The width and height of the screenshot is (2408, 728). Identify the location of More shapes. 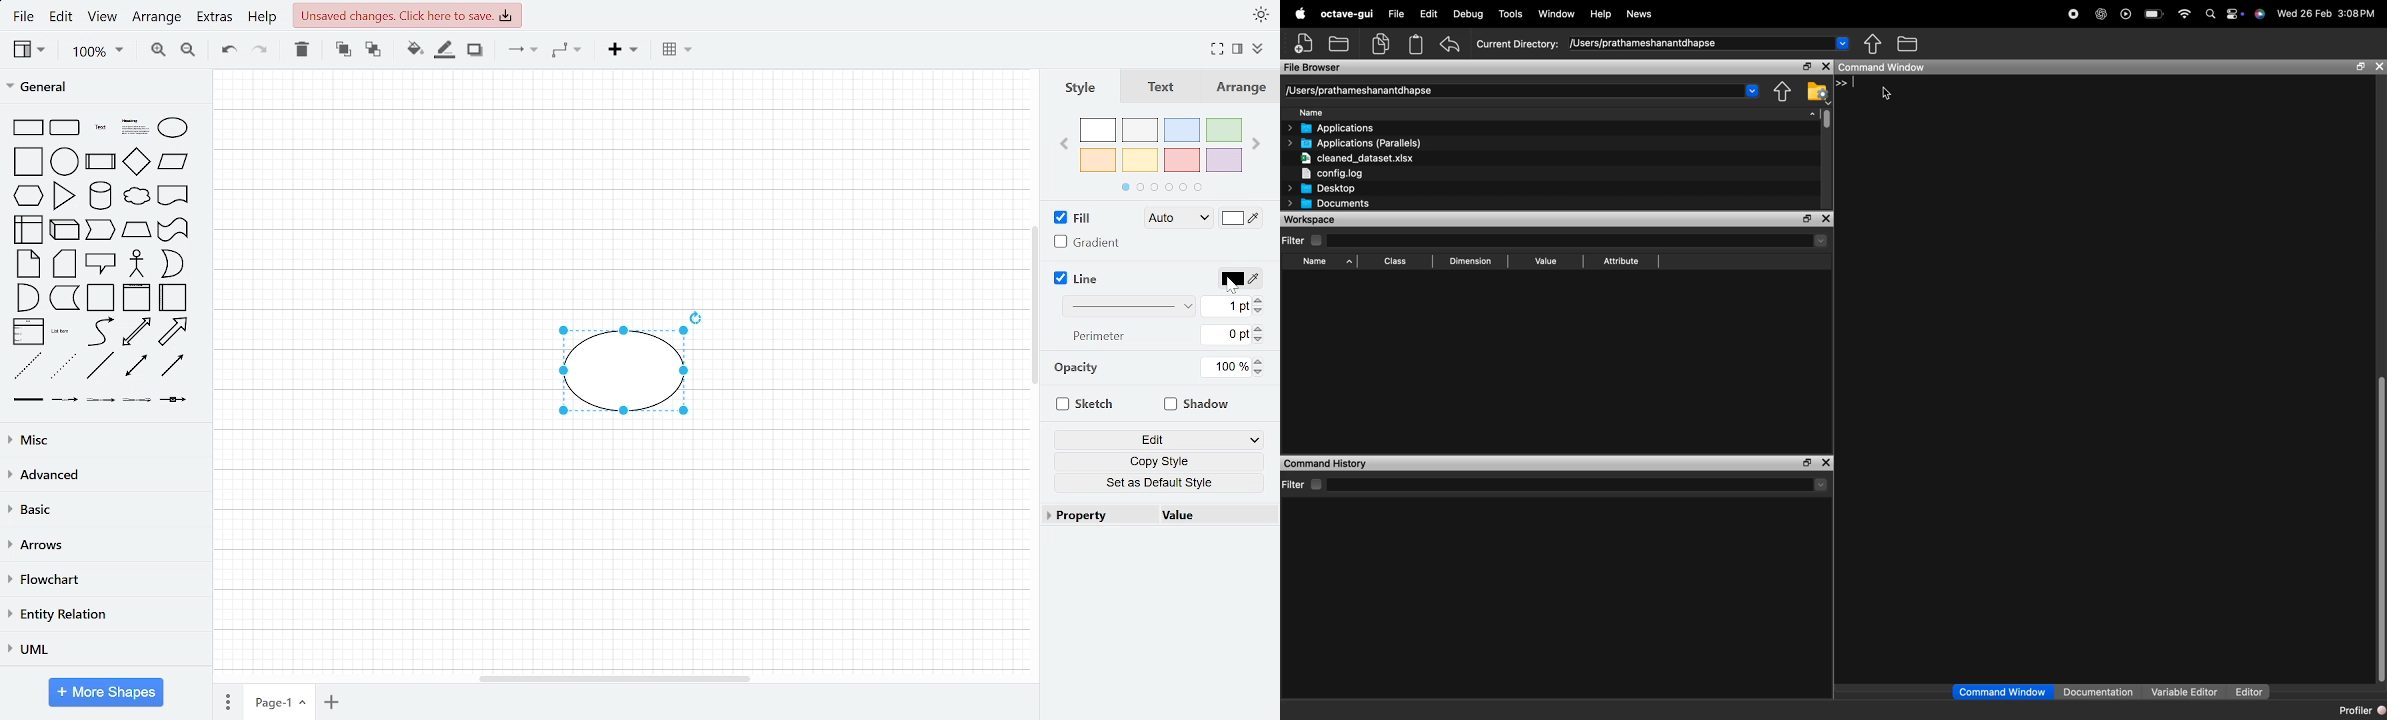
(106, 692).